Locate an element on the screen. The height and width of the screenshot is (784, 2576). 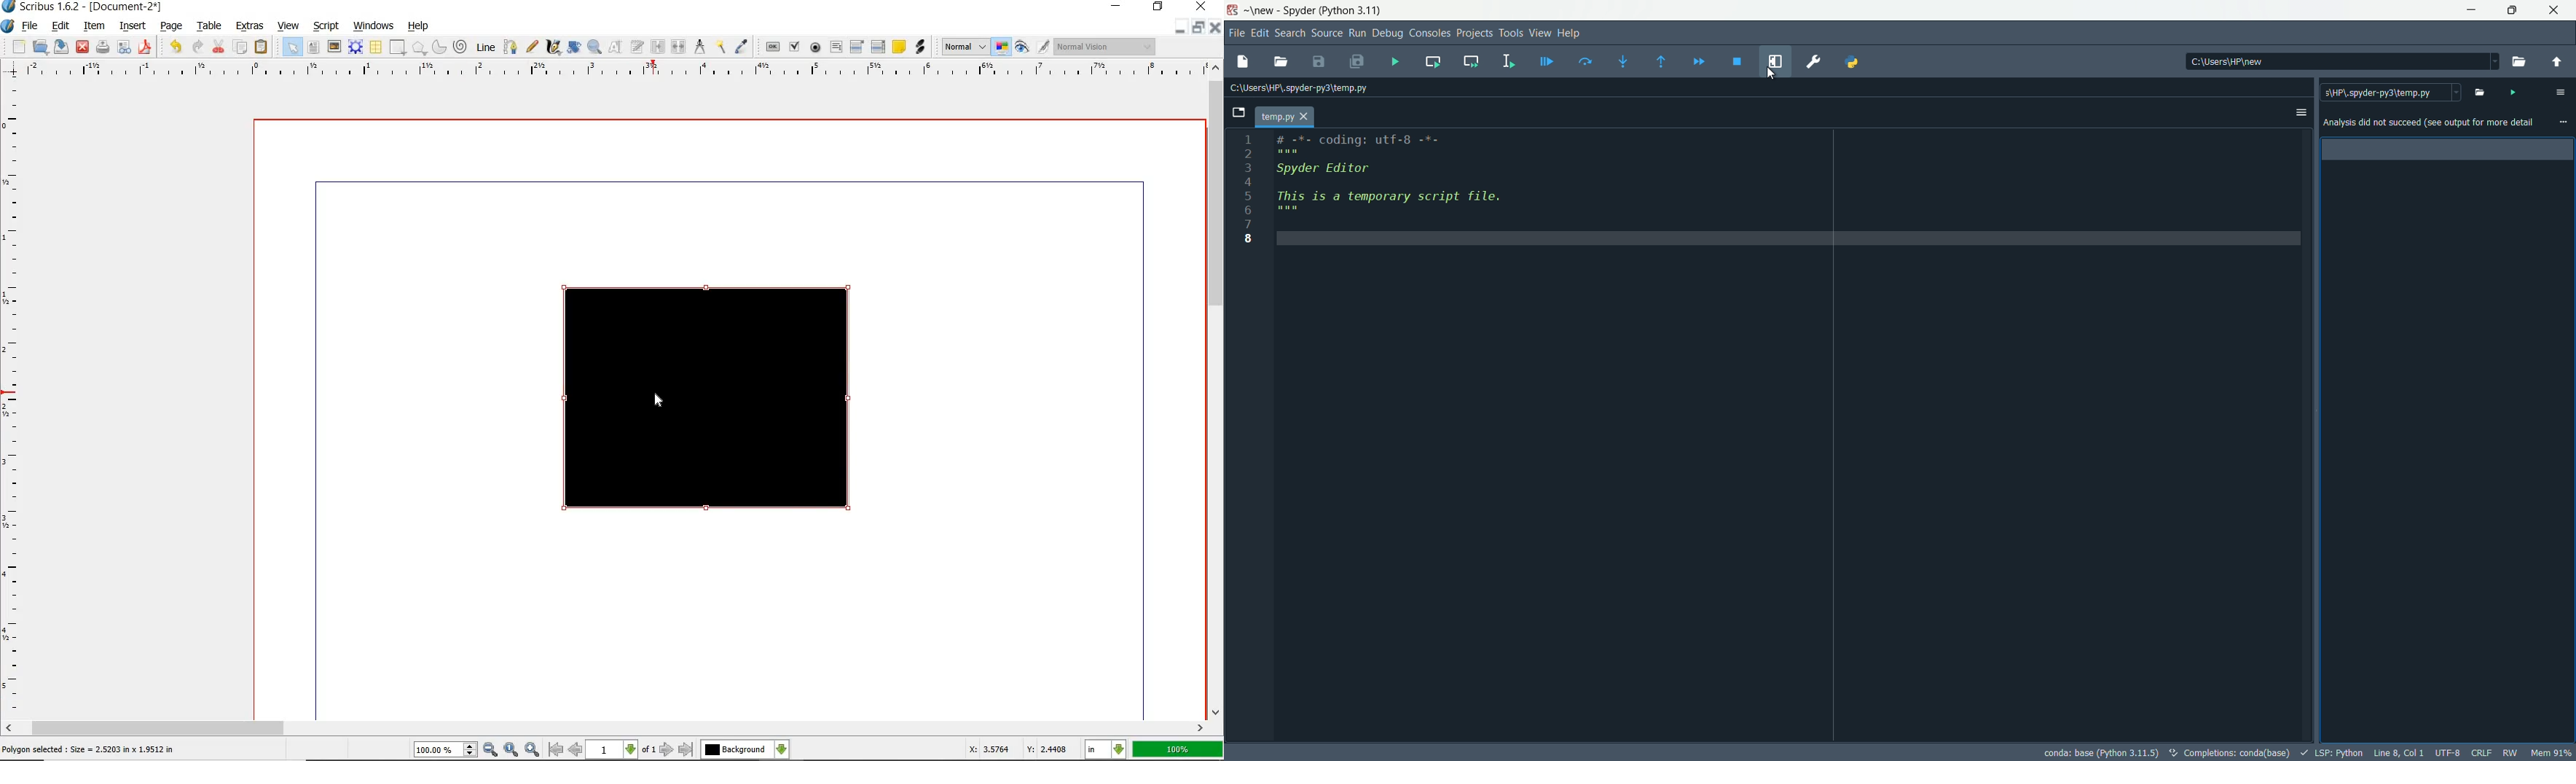
conda: base (Python 3.11.5) is located at coordinates (2104, 752).